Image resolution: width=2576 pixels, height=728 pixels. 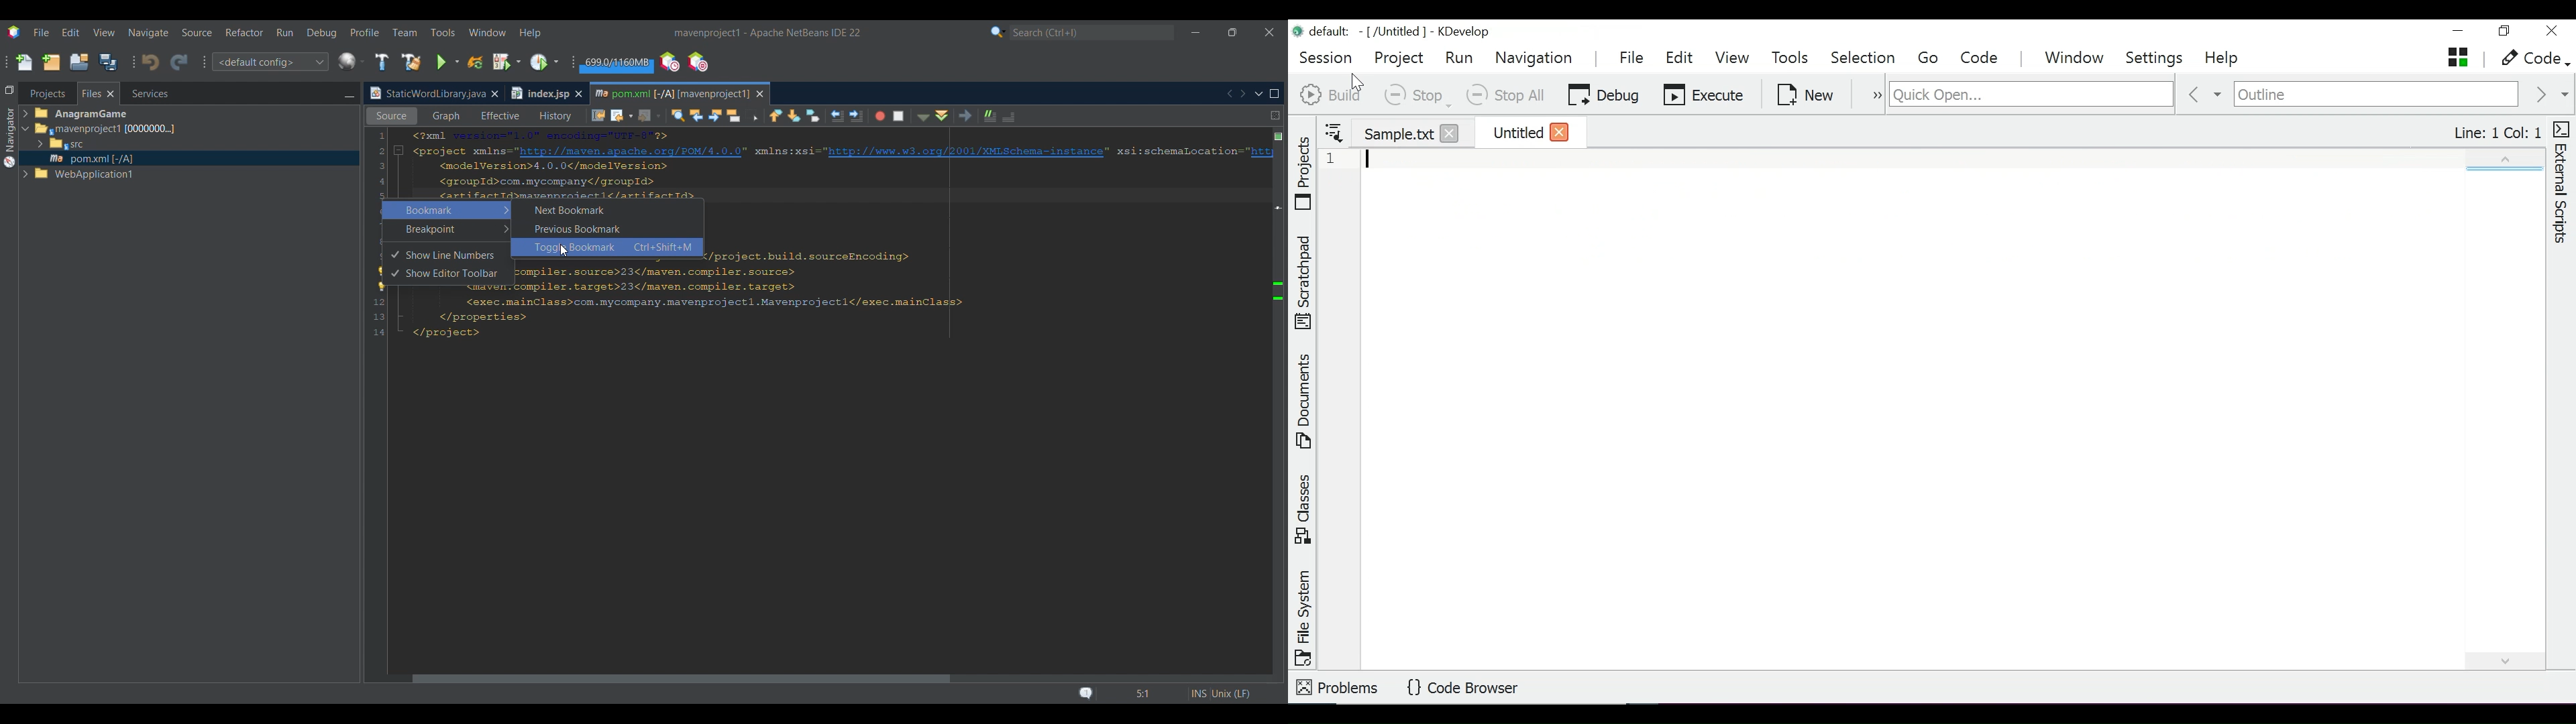 What do you see at coordinates (70, 32) in the screenshot?
I see `Edit menu` at bounding box center [70, 32].